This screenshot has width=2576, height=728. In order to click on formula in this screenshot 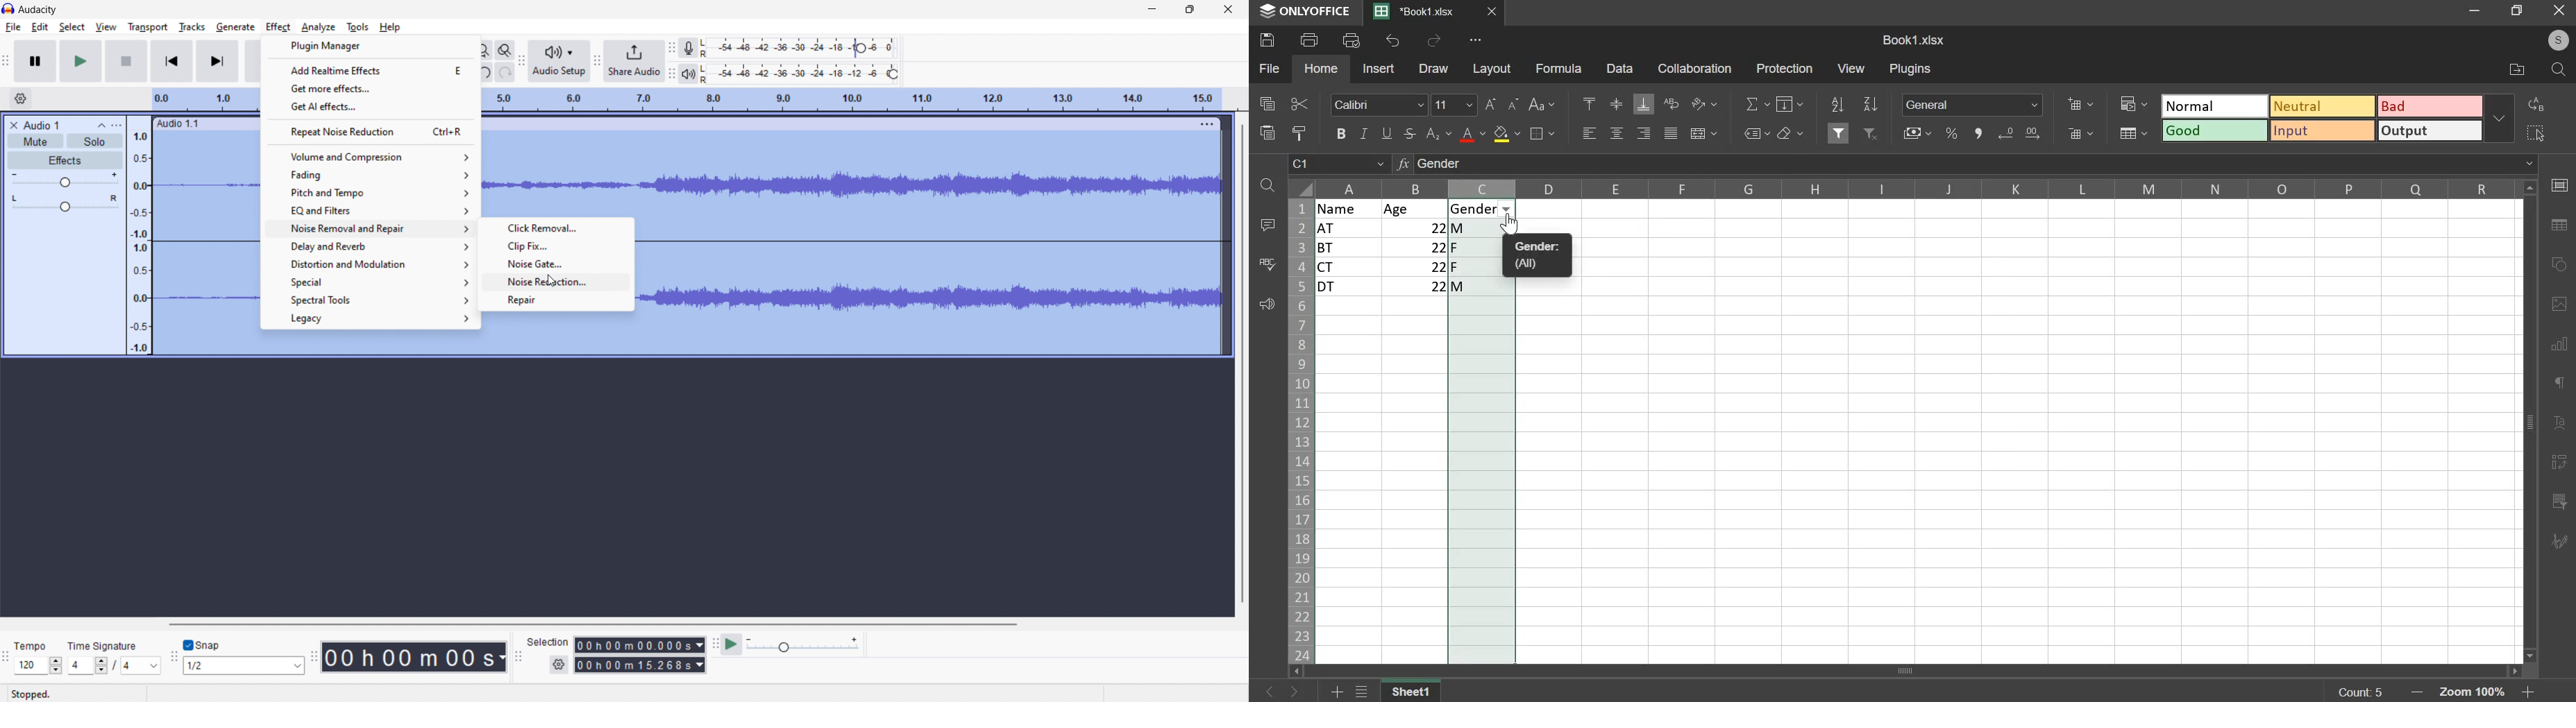, I will do `click(1558, 68)`.